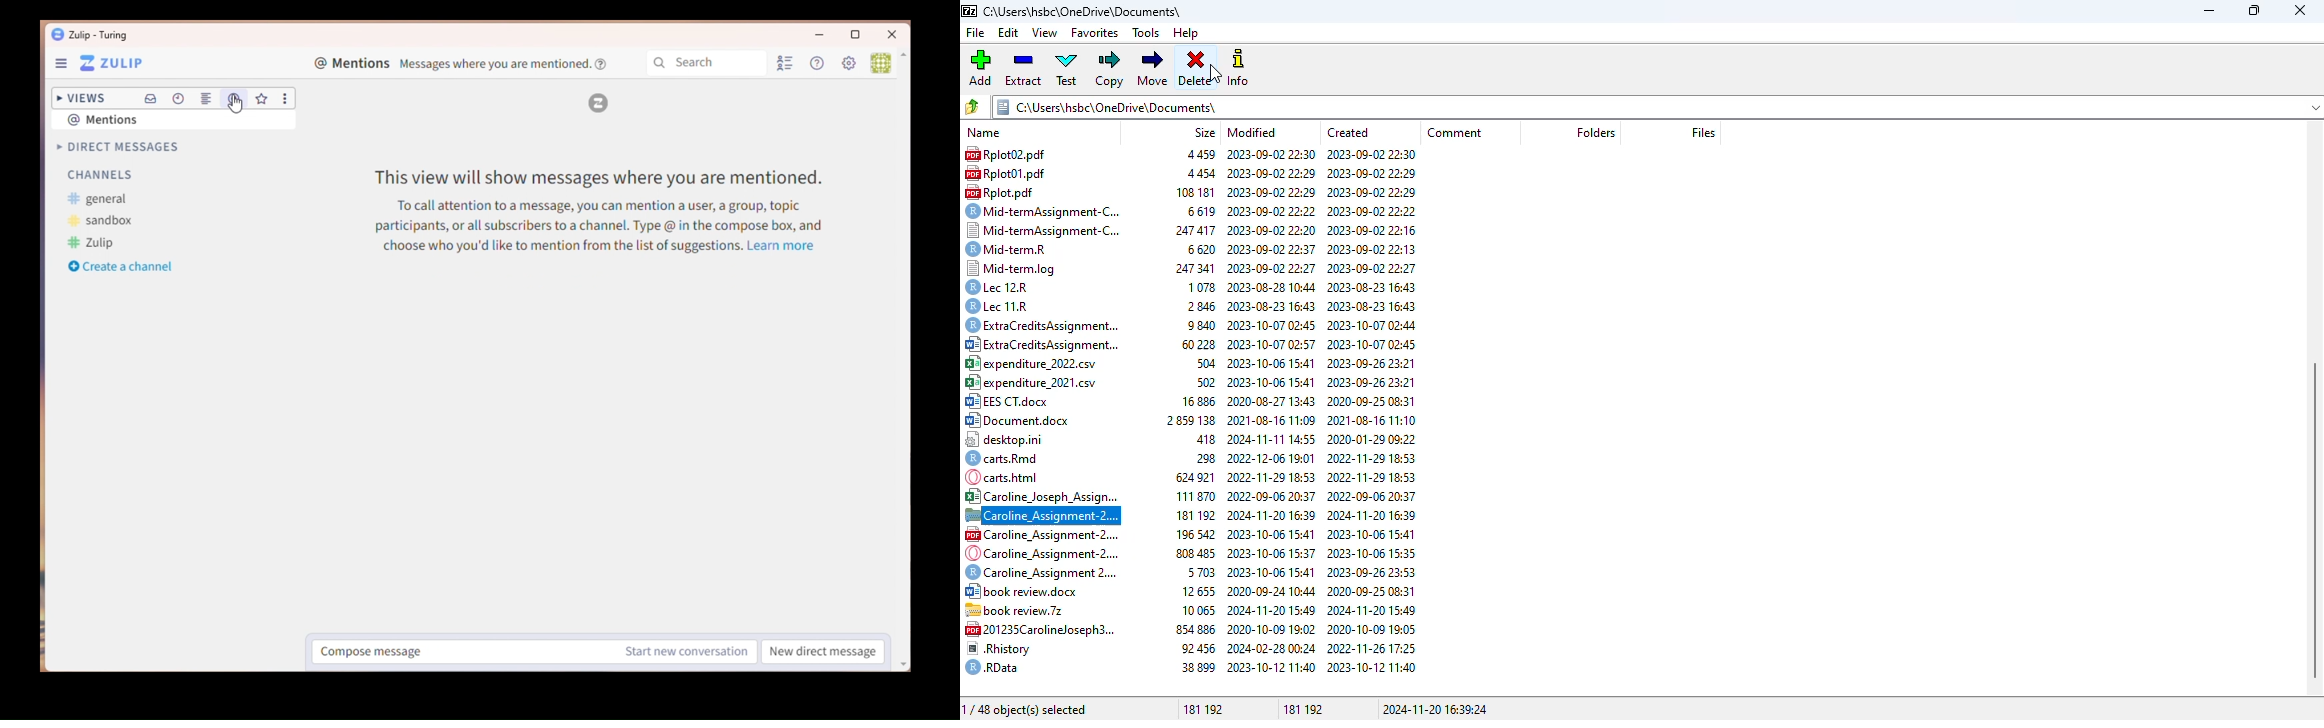 The image size is (2324, 728). What do you see at coordinates (1371, 553) in the screenshot?
I see `2023-10-06 15:35` at bounding box center [1371, 553].